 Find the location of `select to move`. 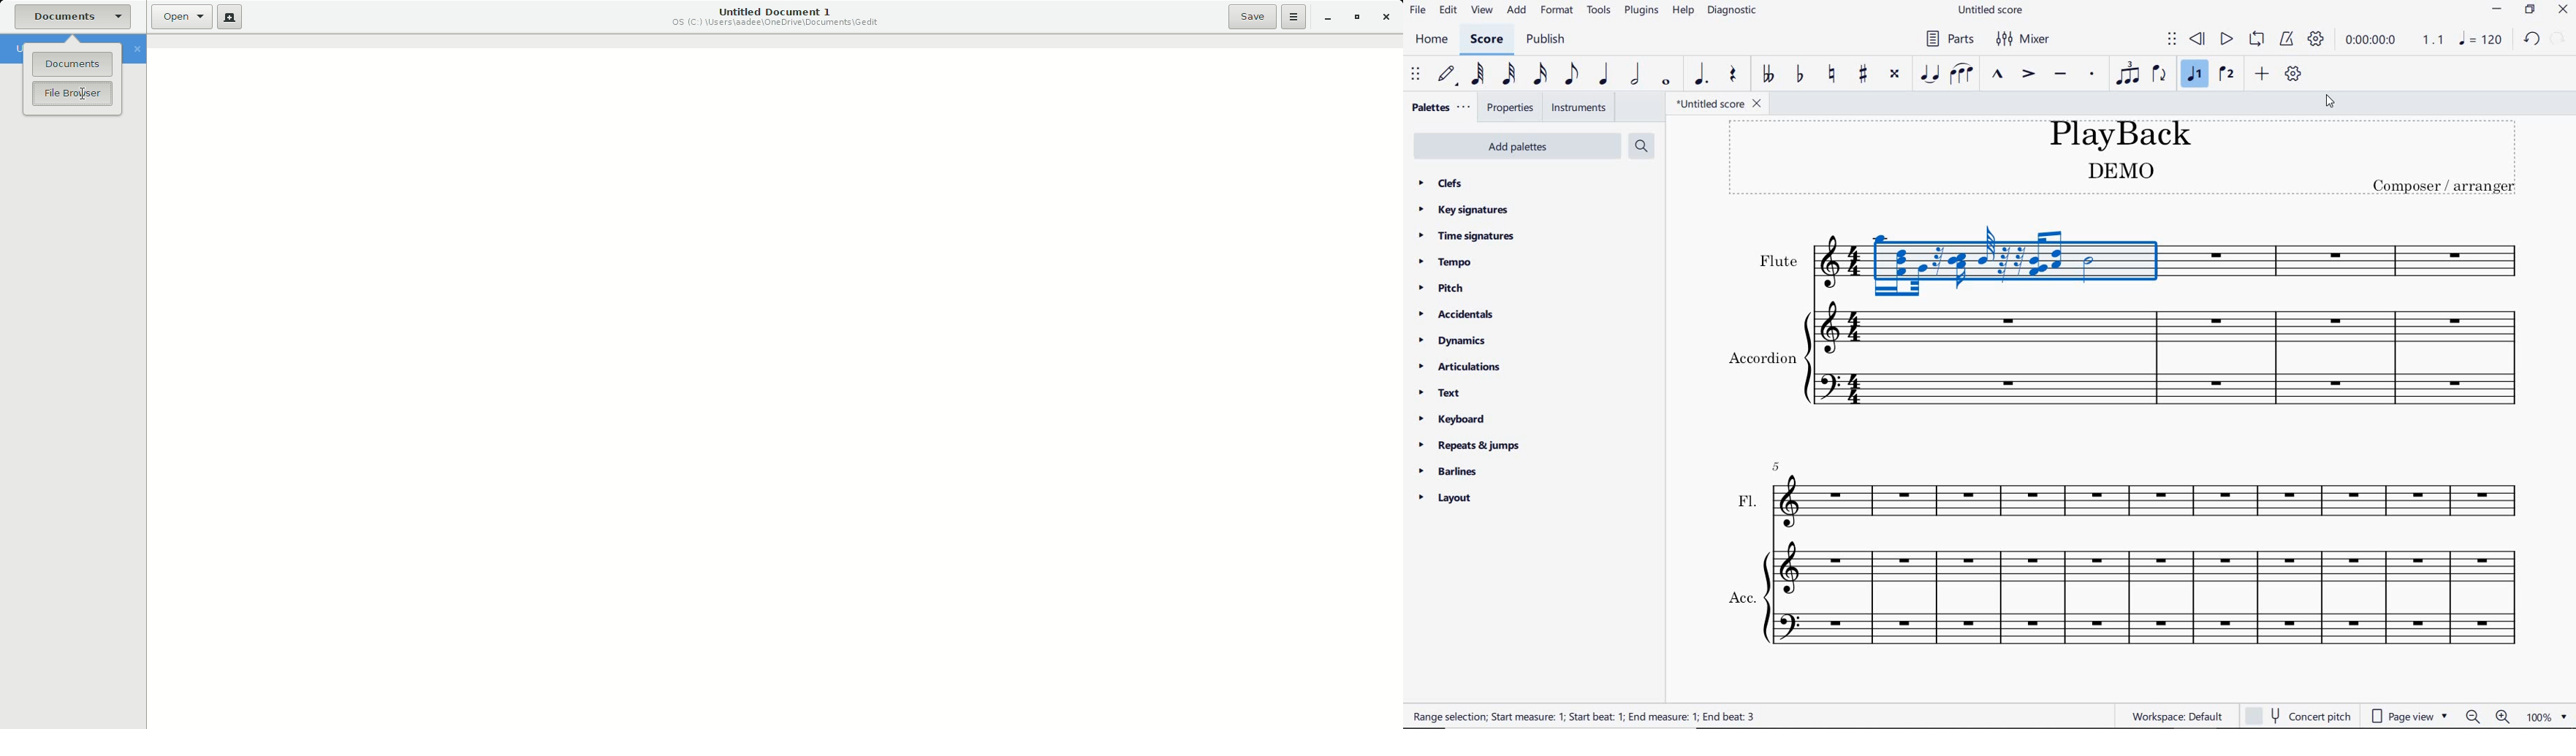

select to move is located at coordinates (2171, 40).